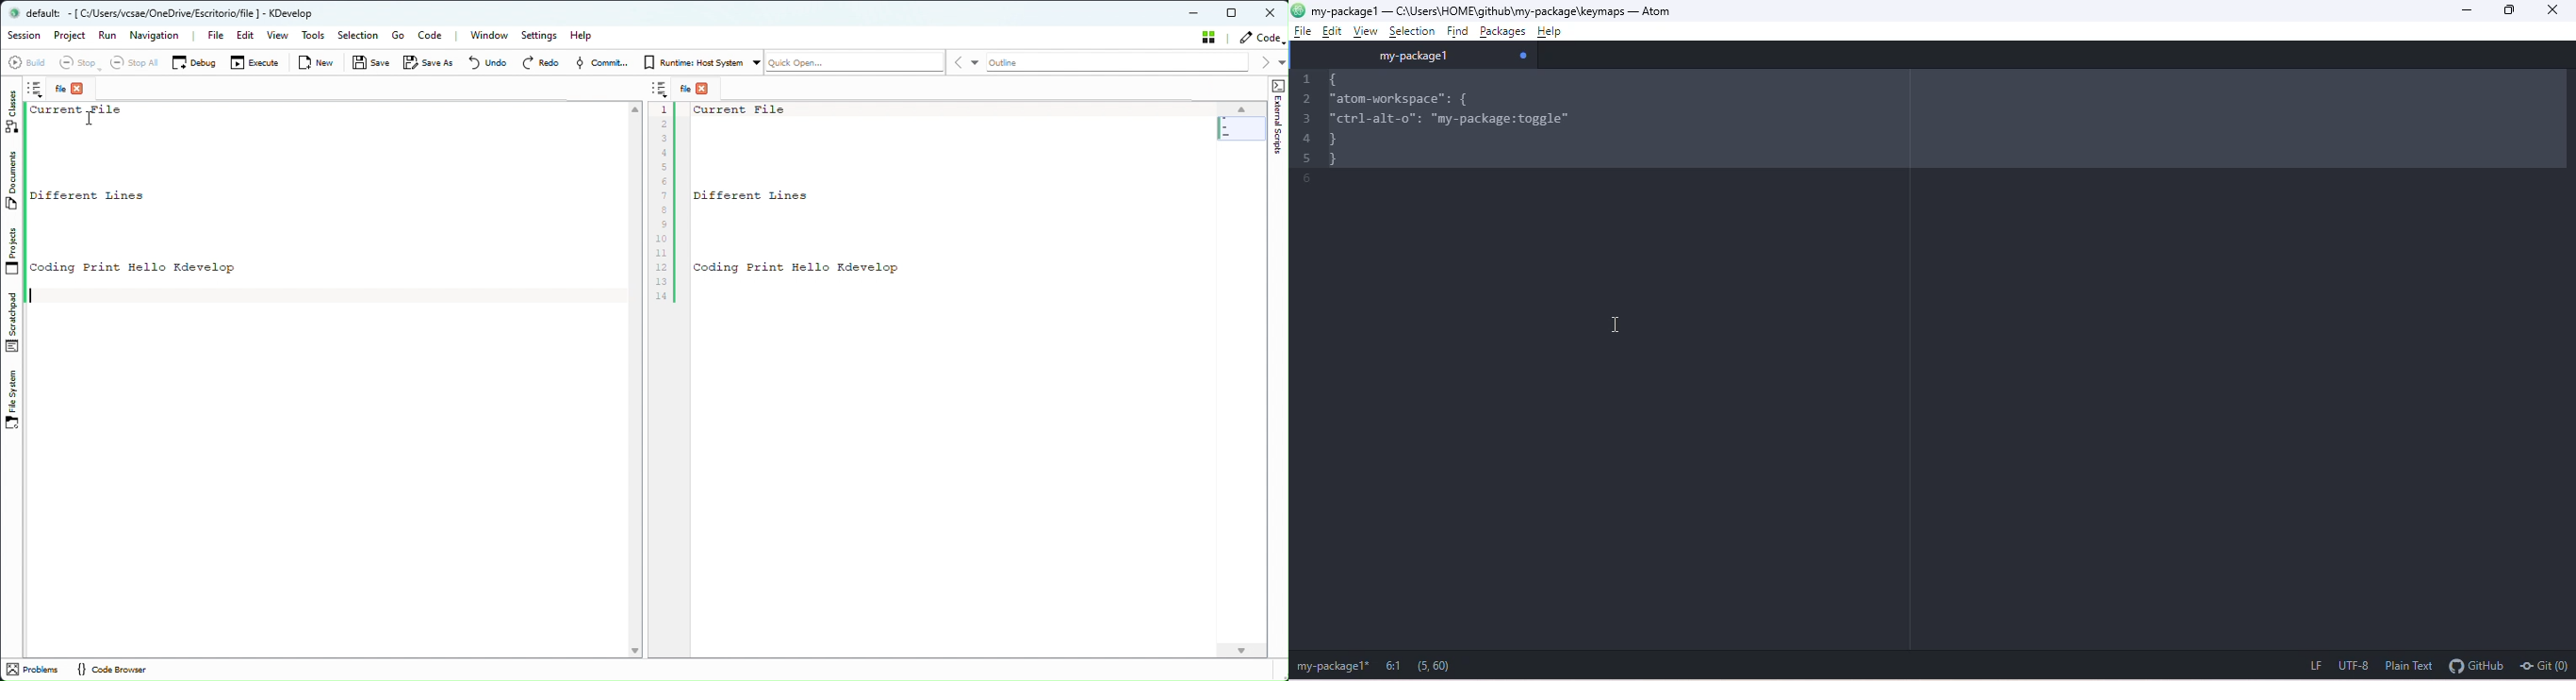  What do you see at coordinates (1371, 31) in the screenshot?
I see `view` at bounding box center [1371, 31].